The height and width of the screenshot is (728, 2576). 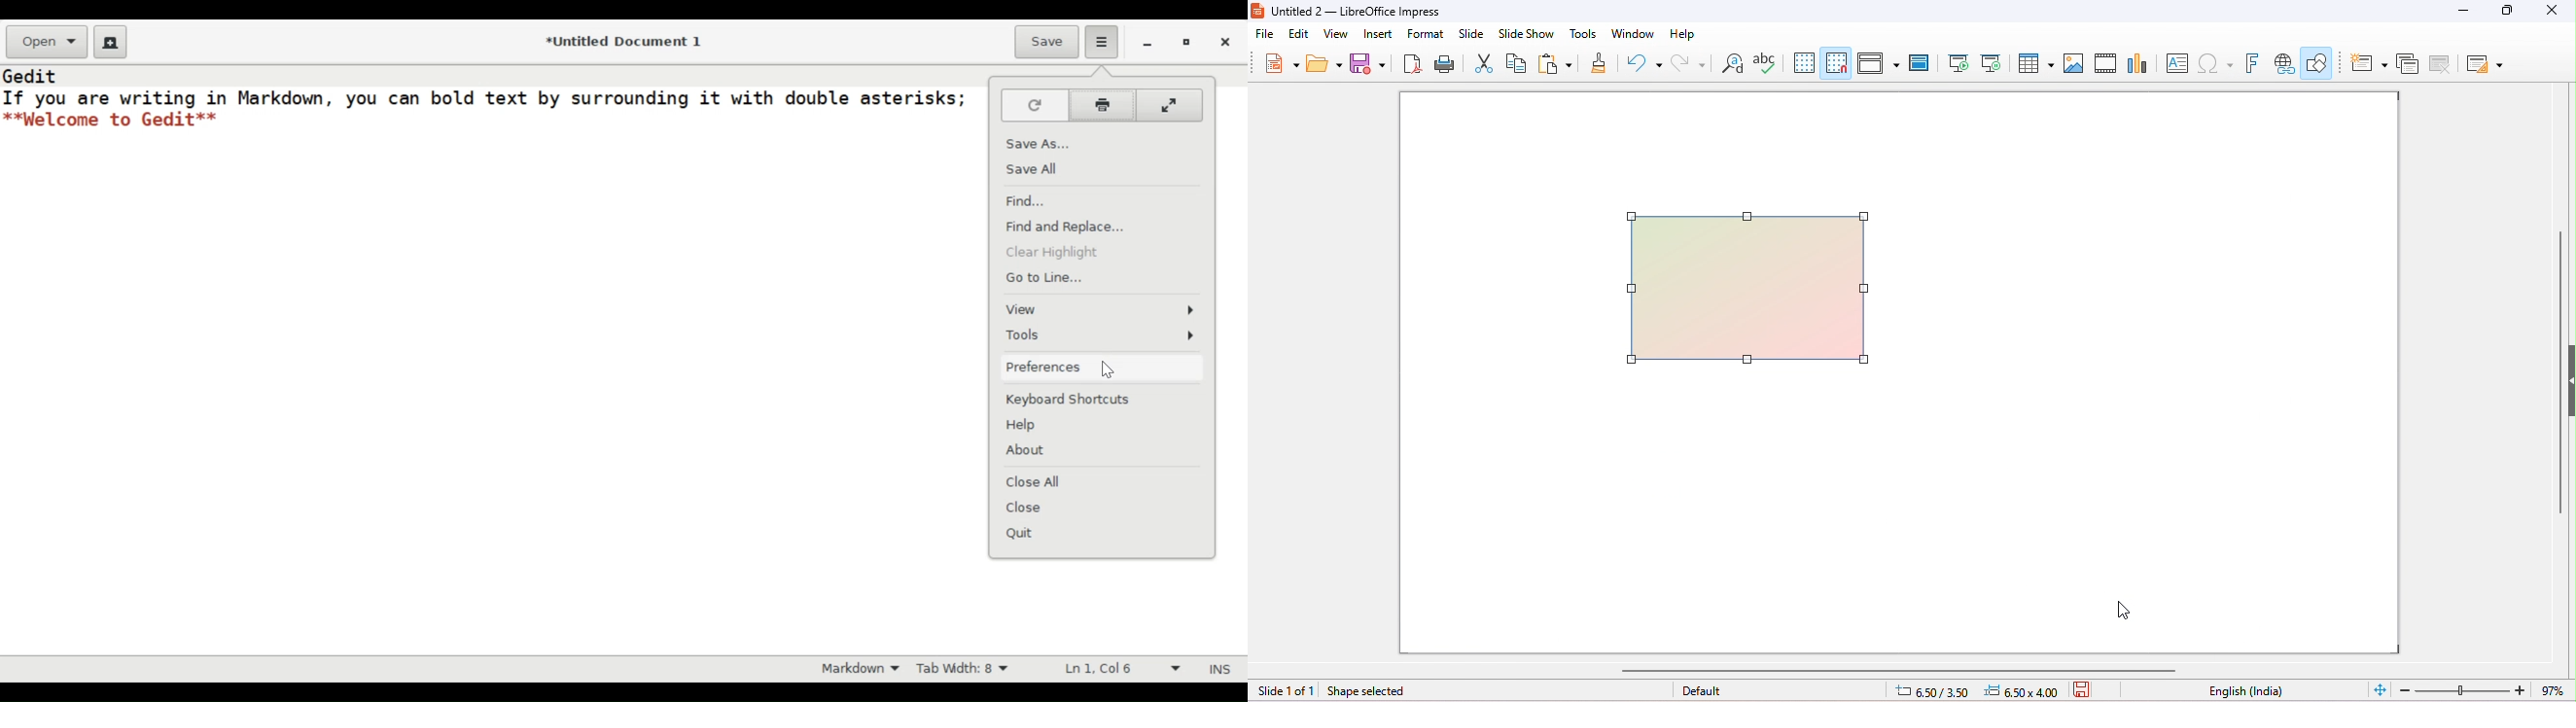 I want to click on close, so click(x=1227, y=44).